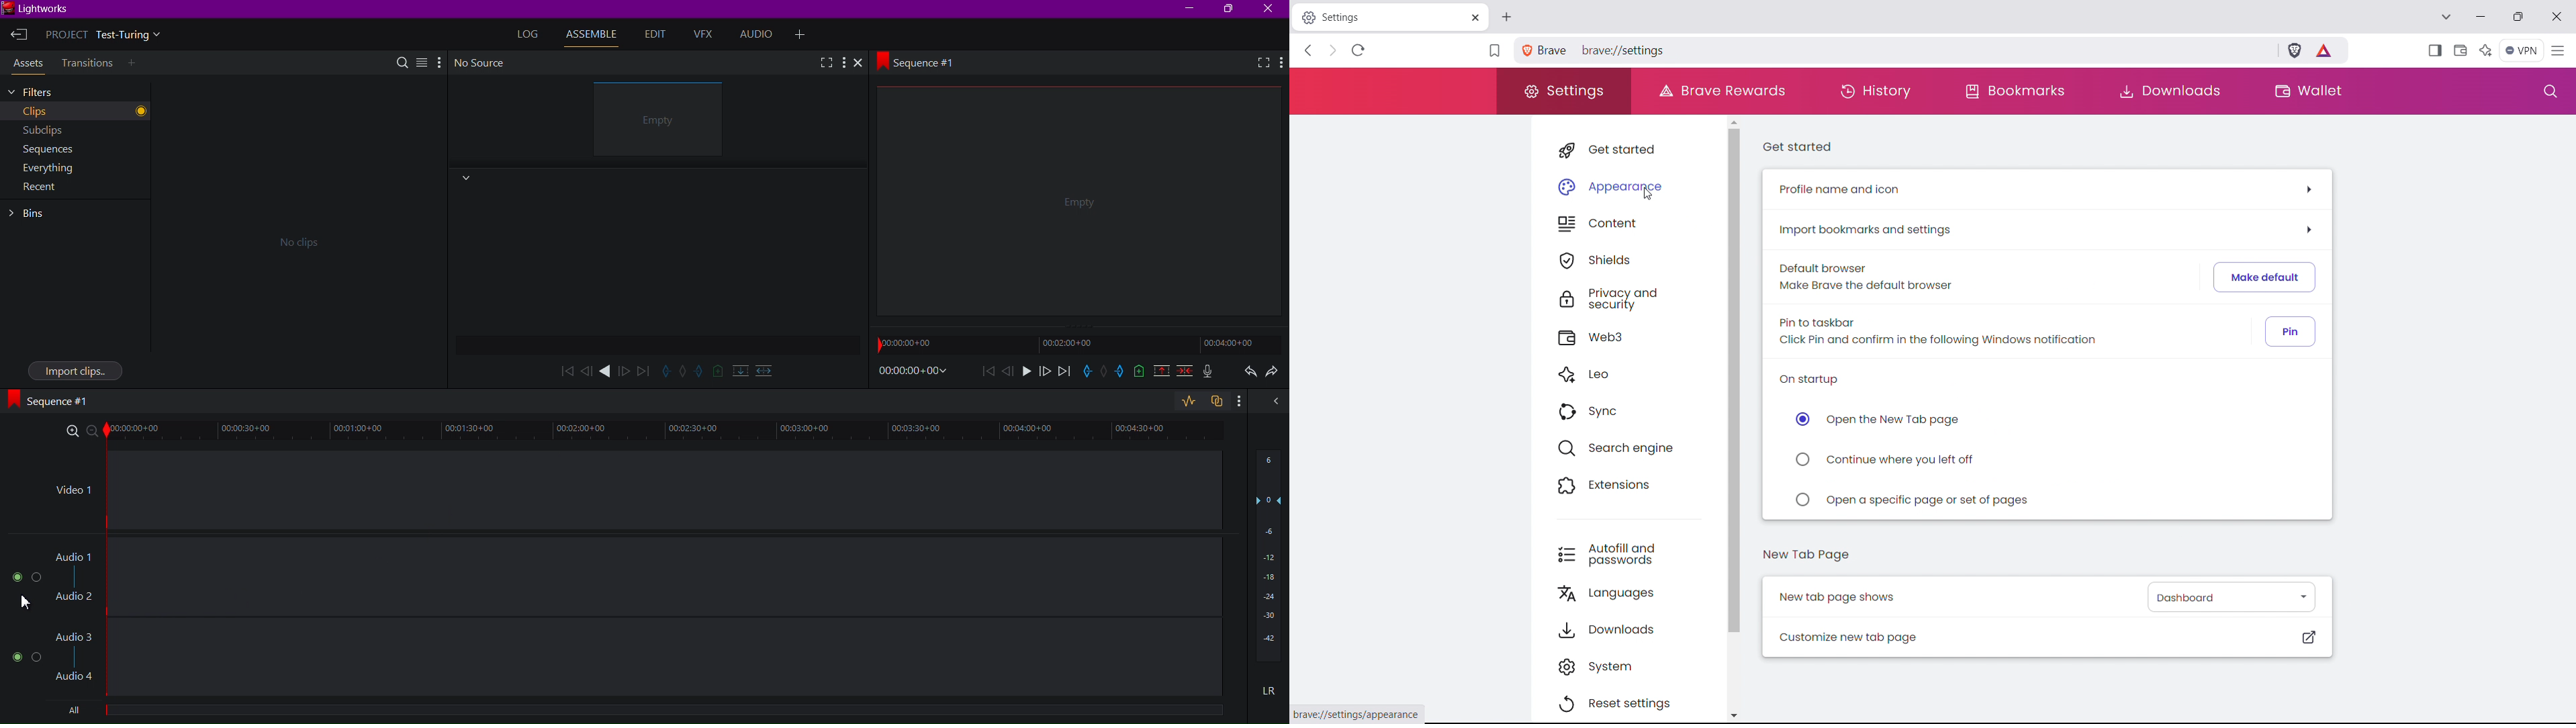 The width and height of the screenshot is (2576, 728). Describe the element at coordinates (24, 577) in the screenshot. I see `Buttons` at that location.